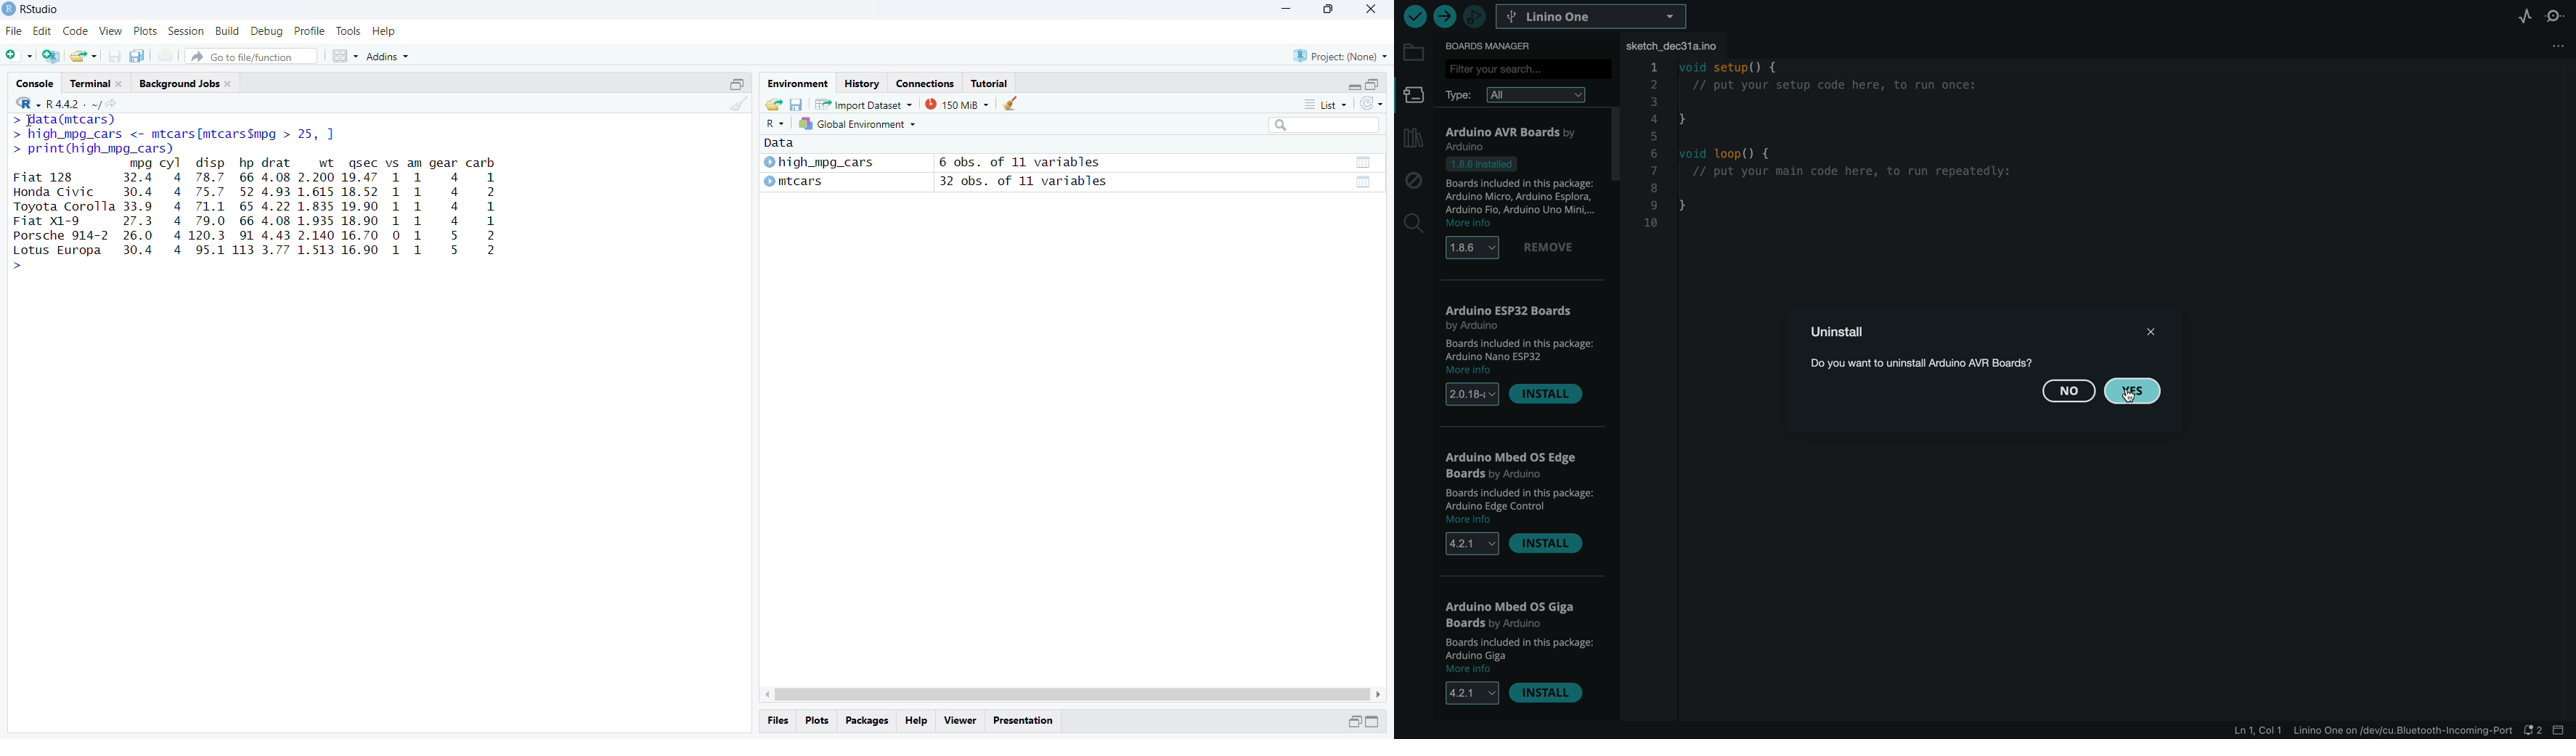 This screenshot has height=756, width=2576. What do you see at coordinates (861, 82) in the screenshot?
I see `History` at bounding box center [861, 82].